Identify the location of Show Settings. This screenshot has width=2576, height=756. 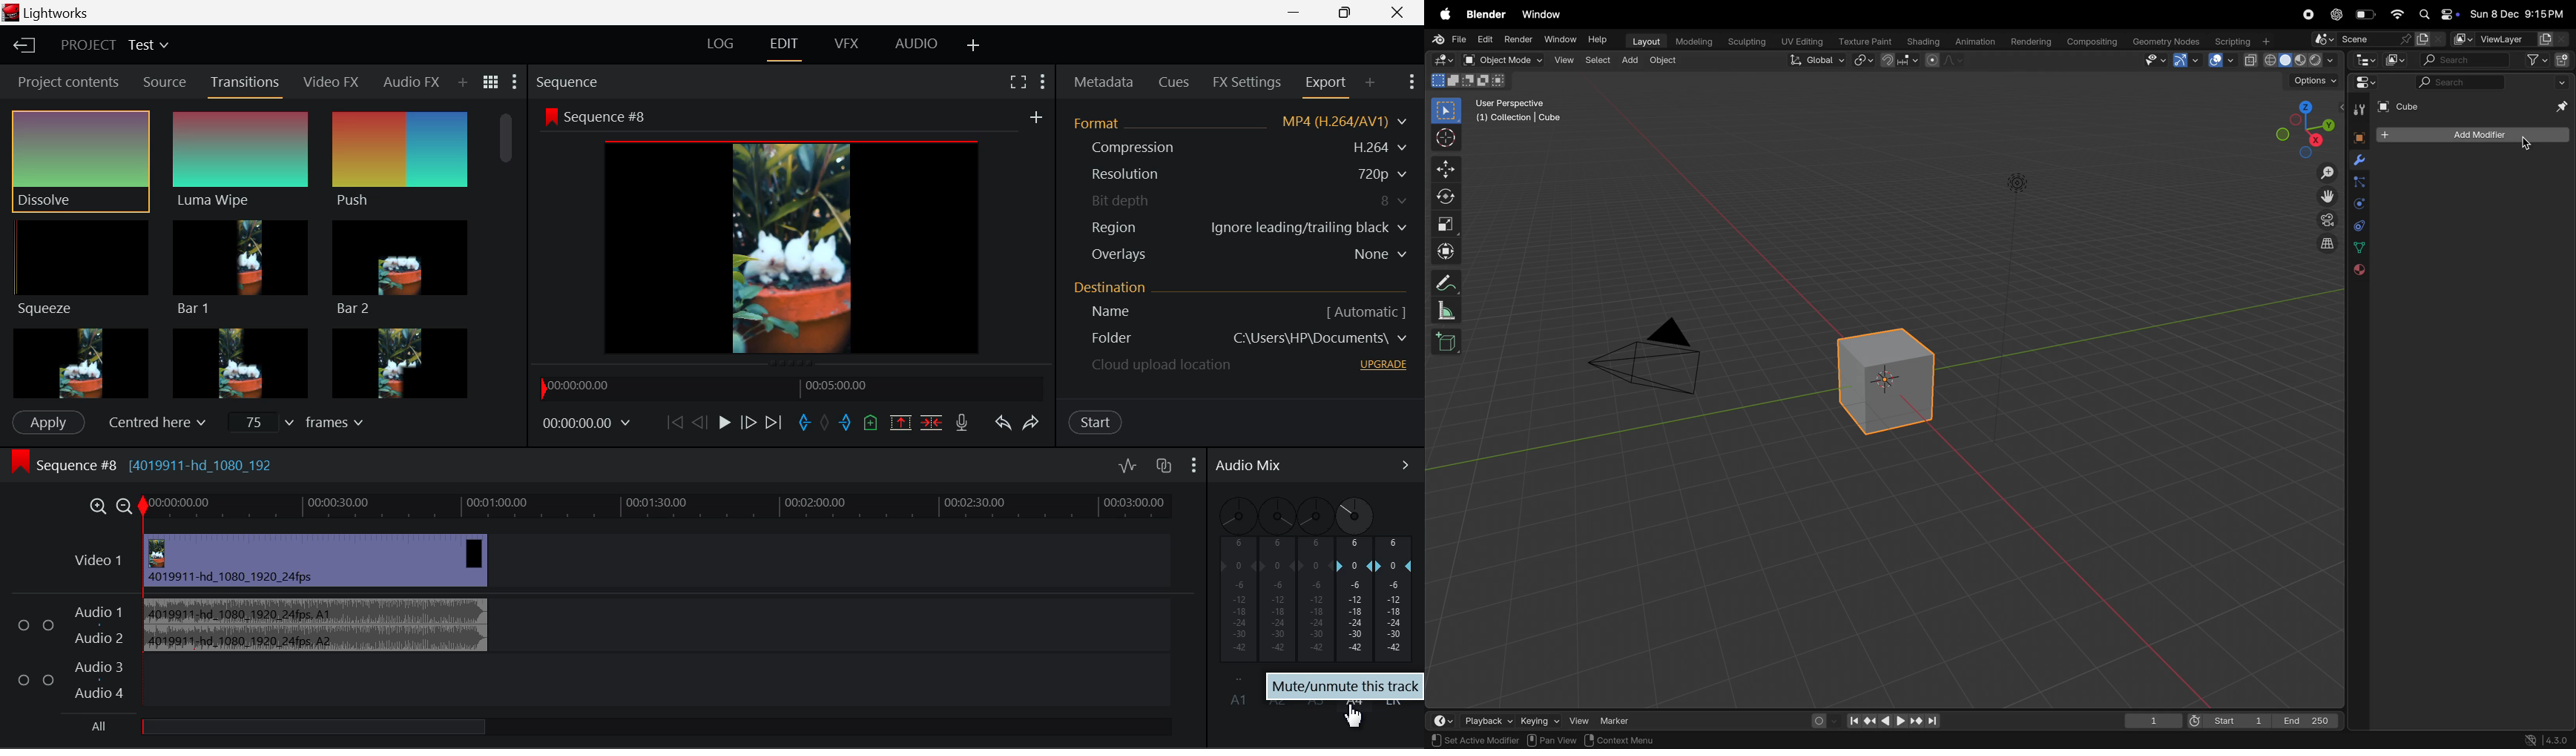
(1193, 469).